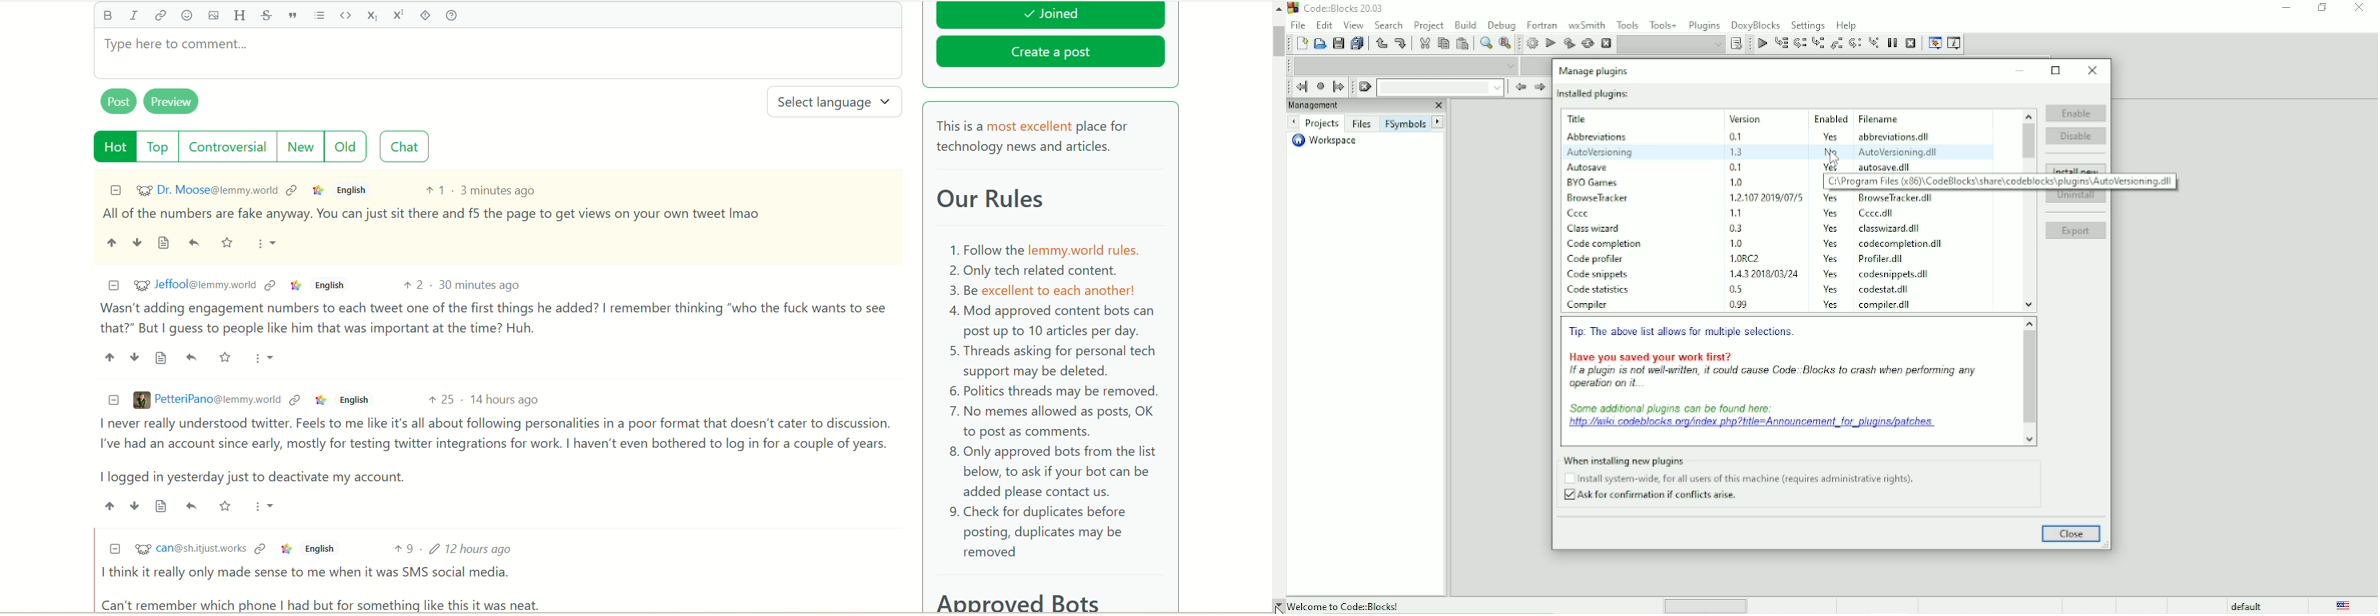 This screenshot has height=616, width=2380. I want to click on Rebuild, so click(1587, 44).